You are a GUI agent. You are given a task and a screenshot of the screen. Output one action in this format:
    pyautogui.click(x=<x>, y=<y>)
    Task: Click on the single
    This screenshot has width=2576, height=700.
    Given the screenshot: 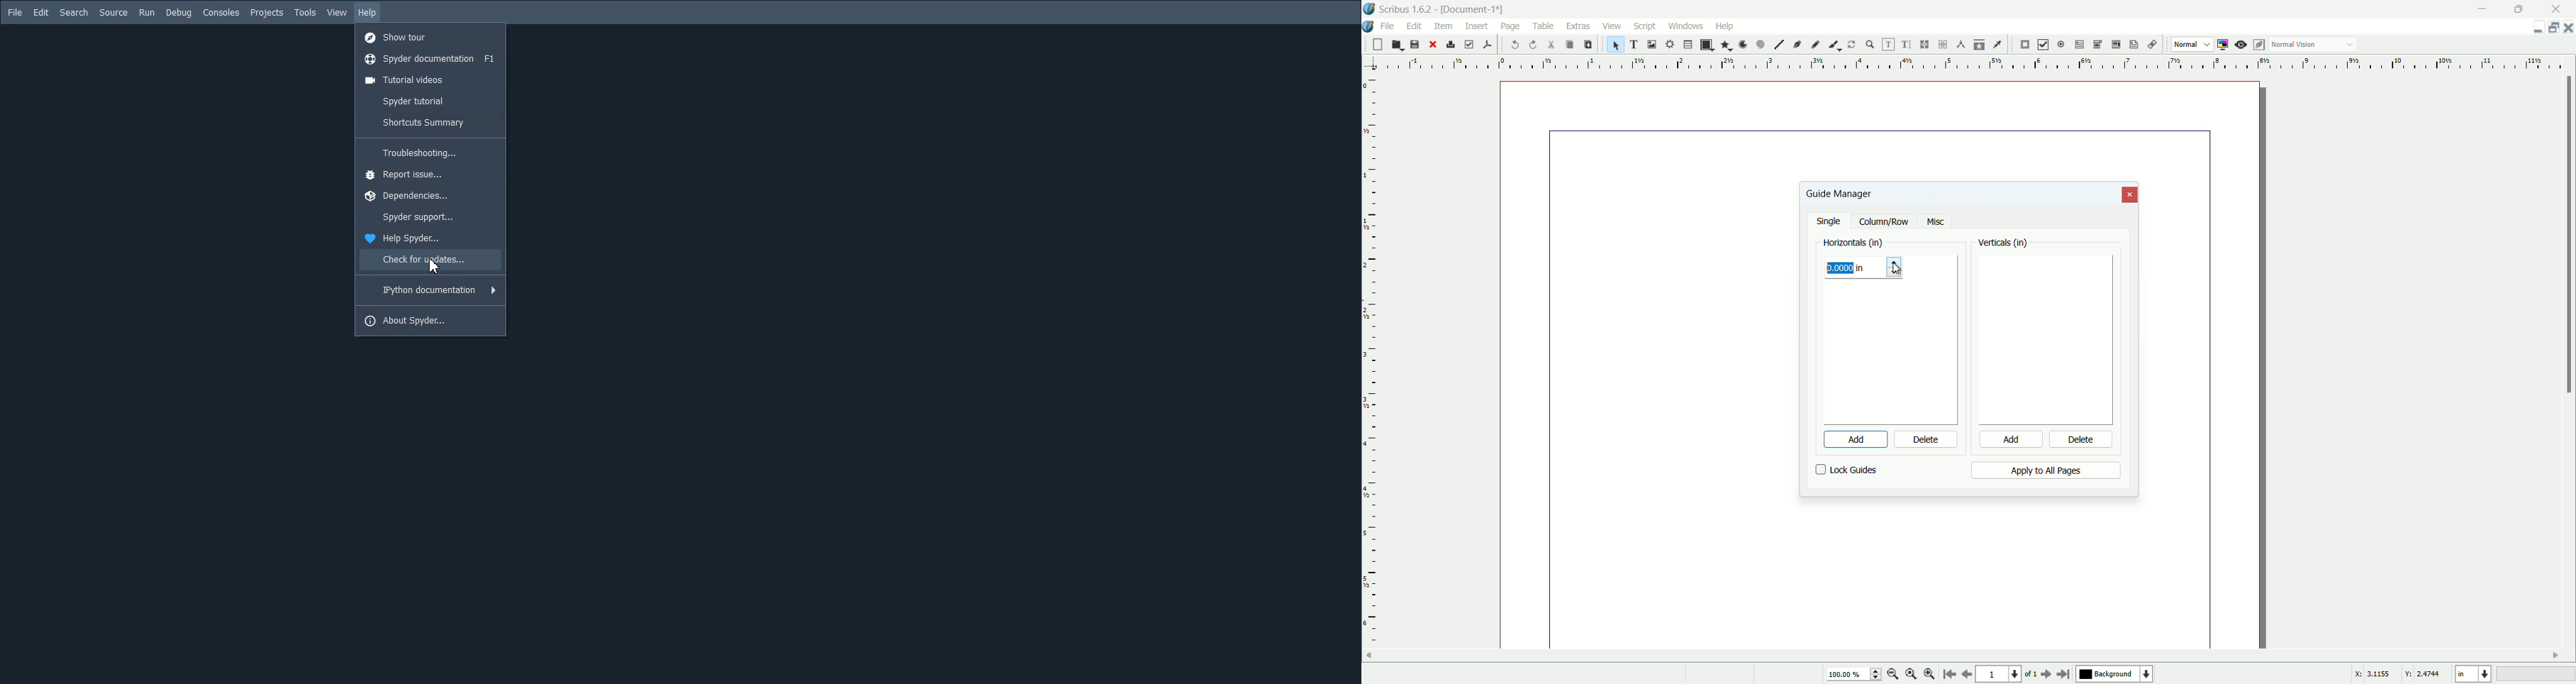 What is the action you would take?
    pyautogui.click(x=1830, y=222)
    